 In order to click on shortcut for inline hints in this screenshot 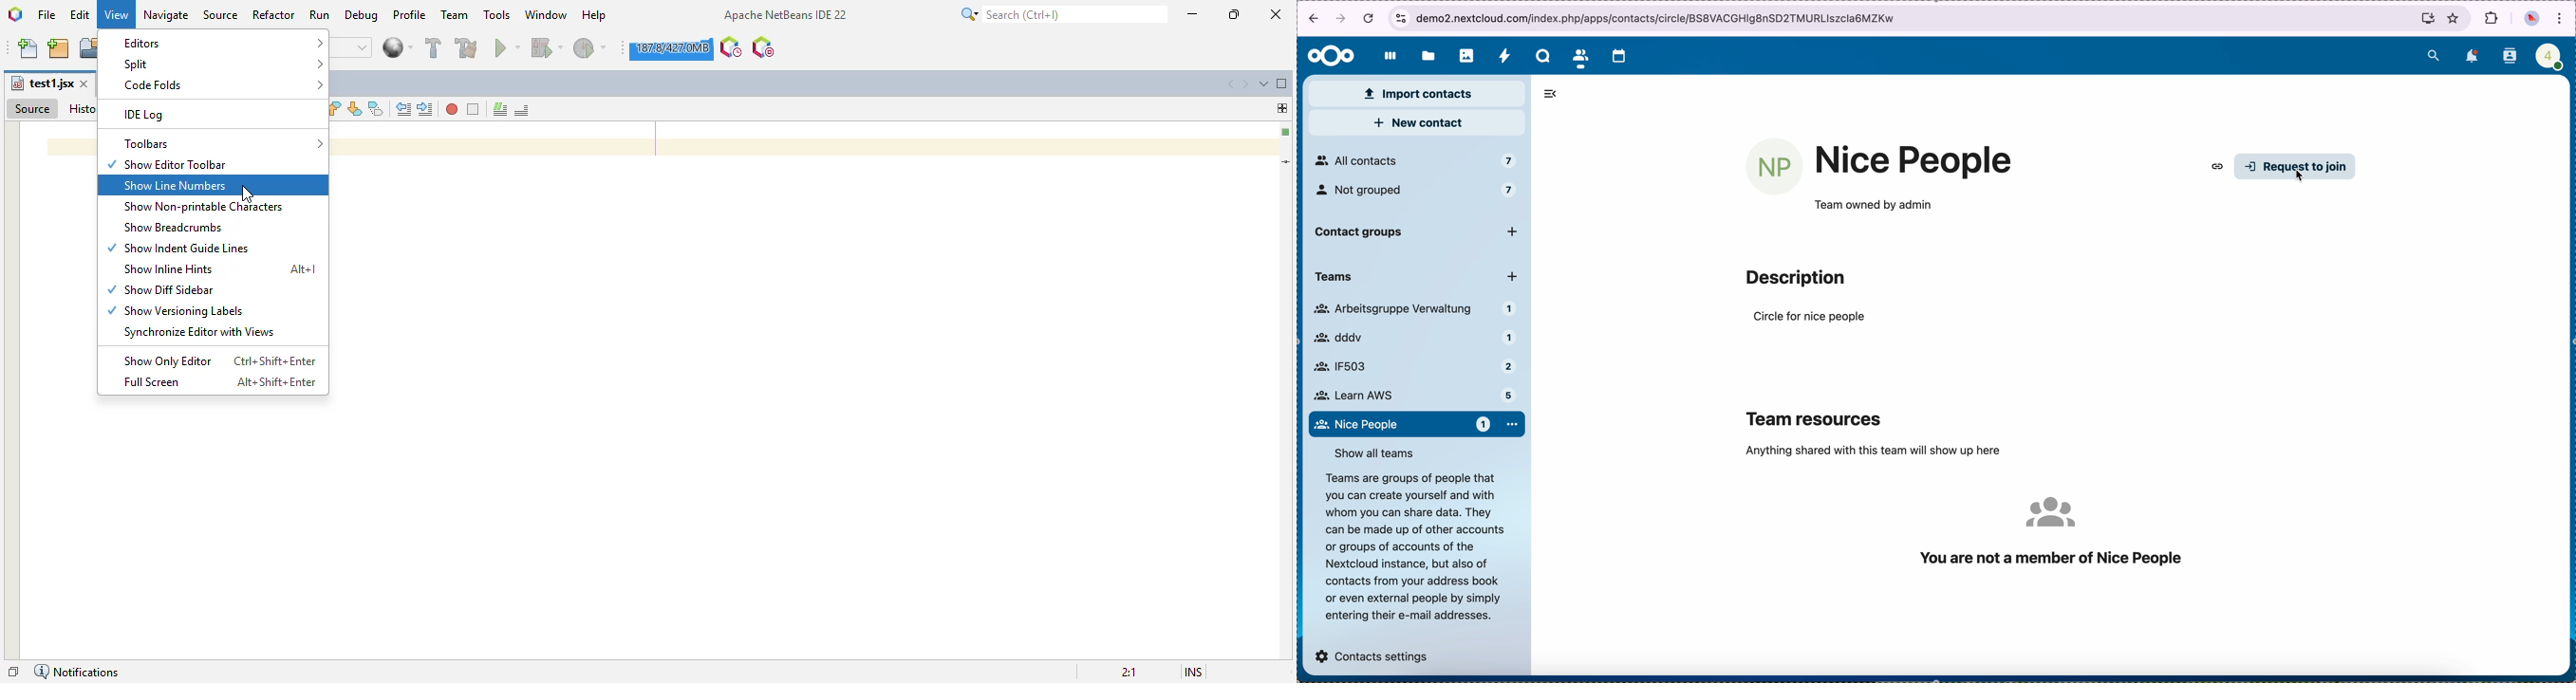, I will do `click(303, 269)`.